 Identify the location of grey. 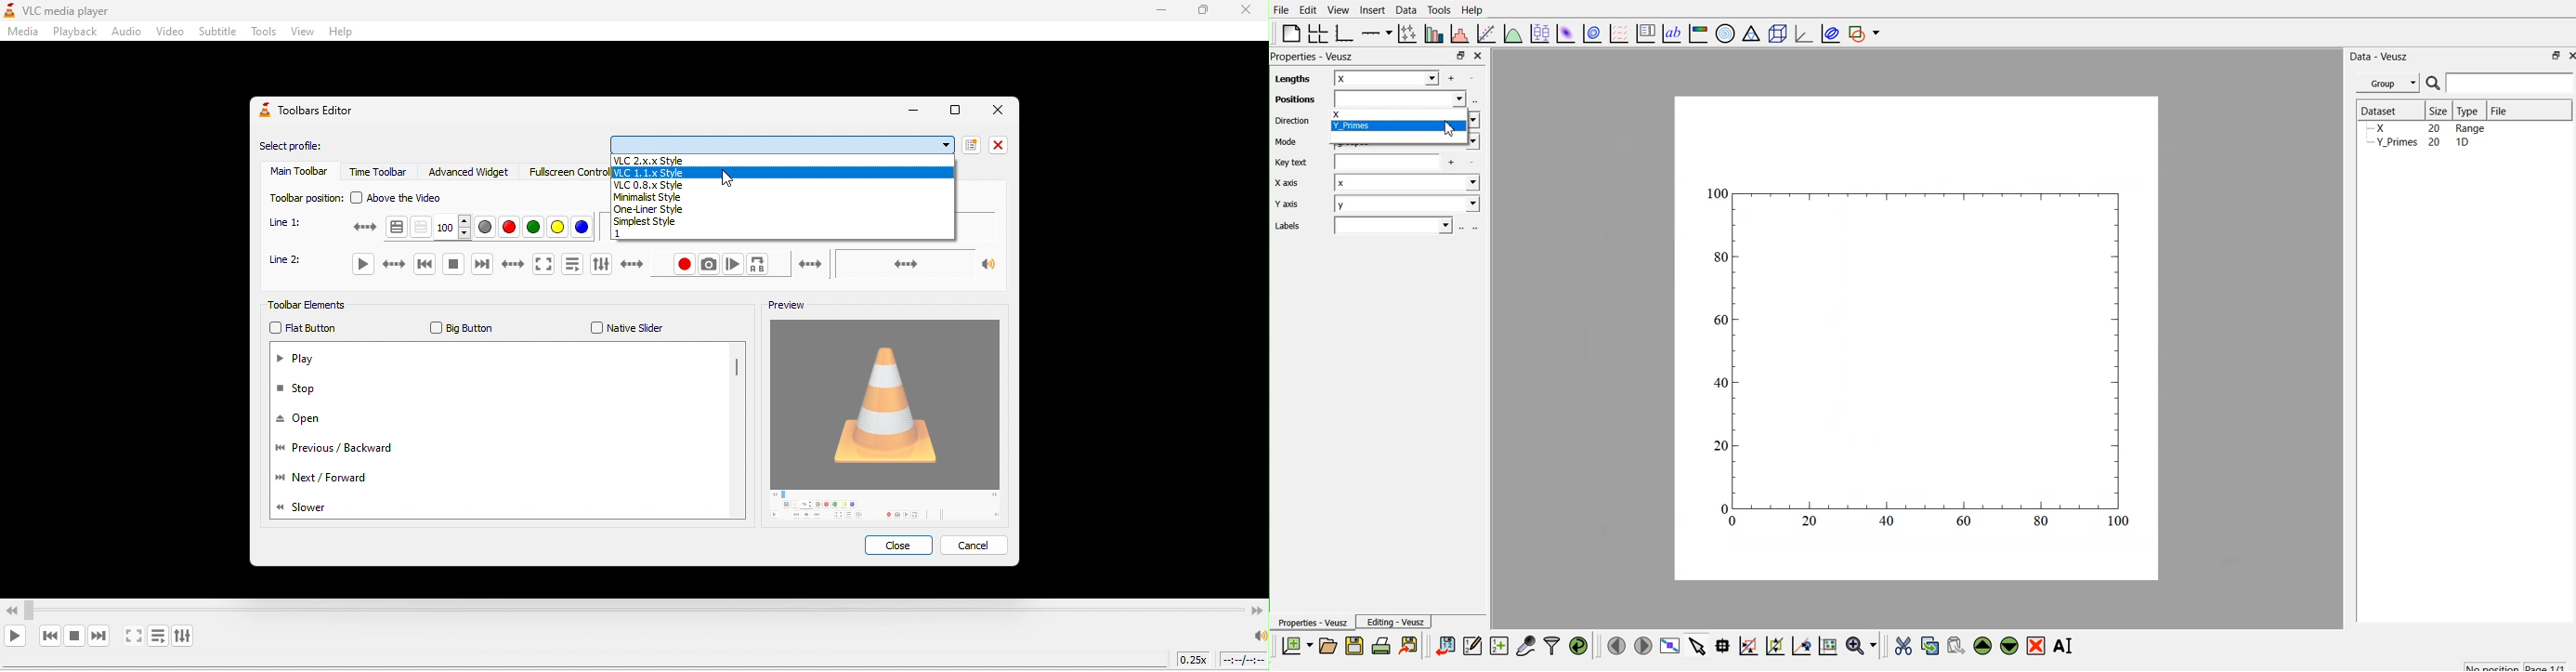
(484, 228).